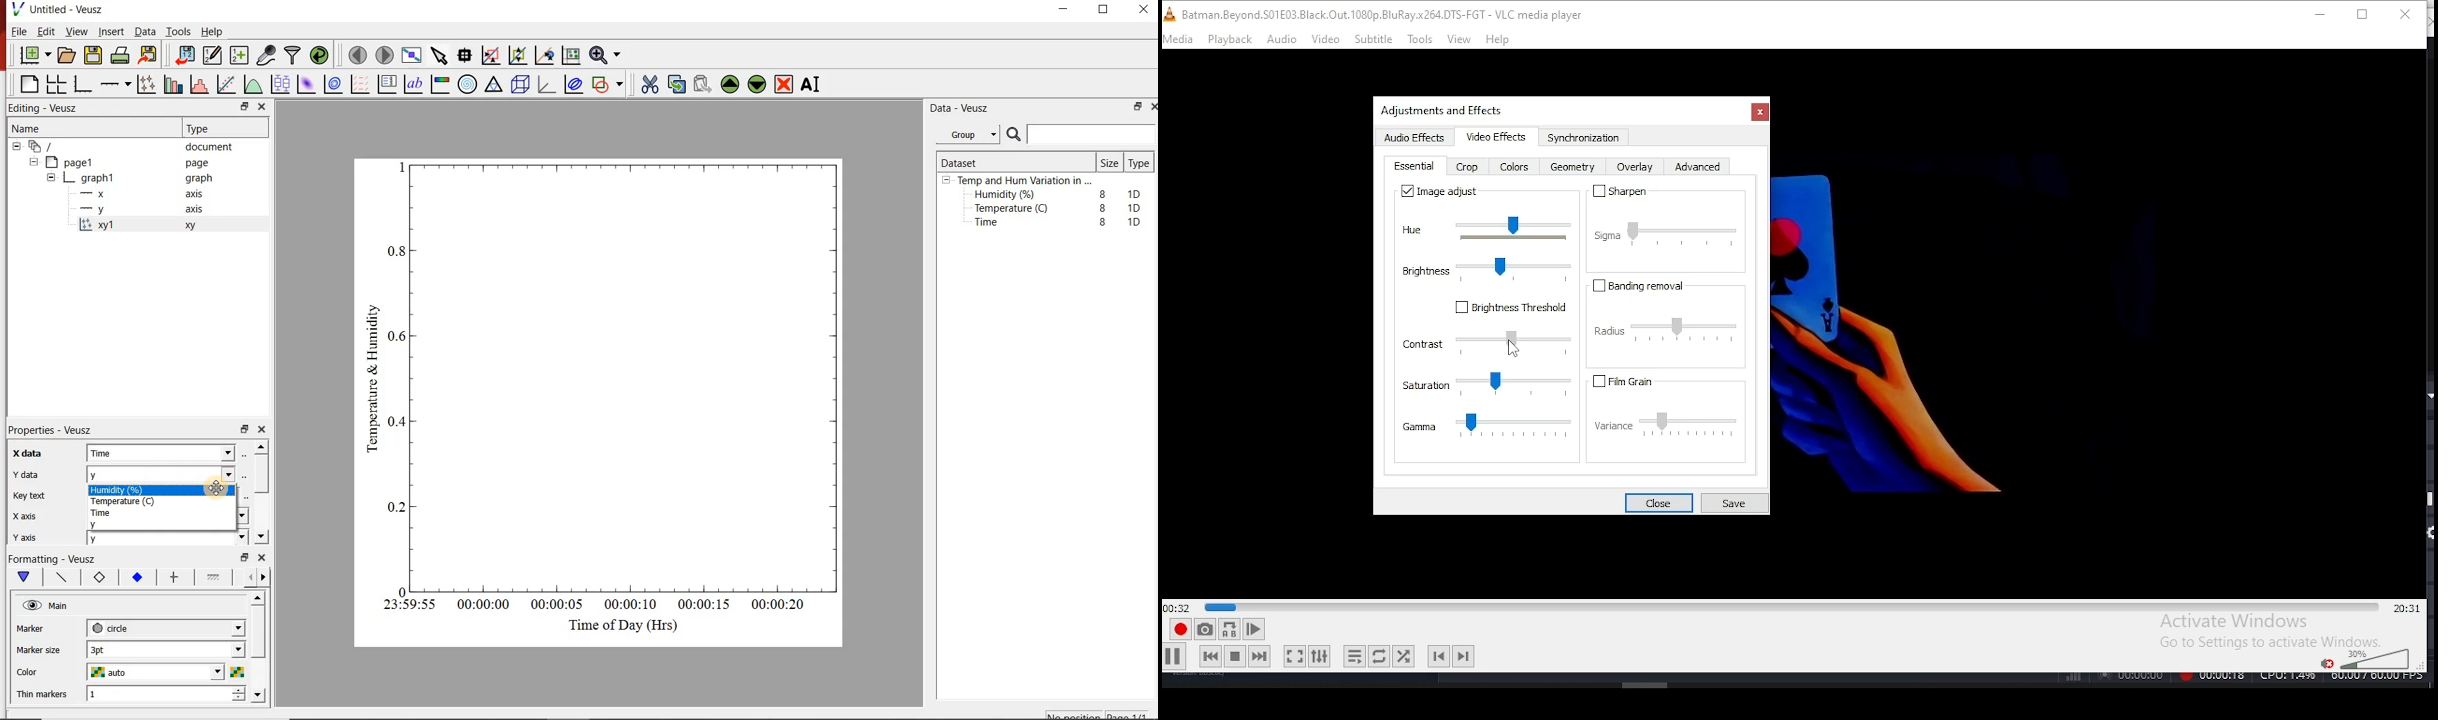 The image size is (2464, 728). I want to click on Humidity (%), so click(130, 488).